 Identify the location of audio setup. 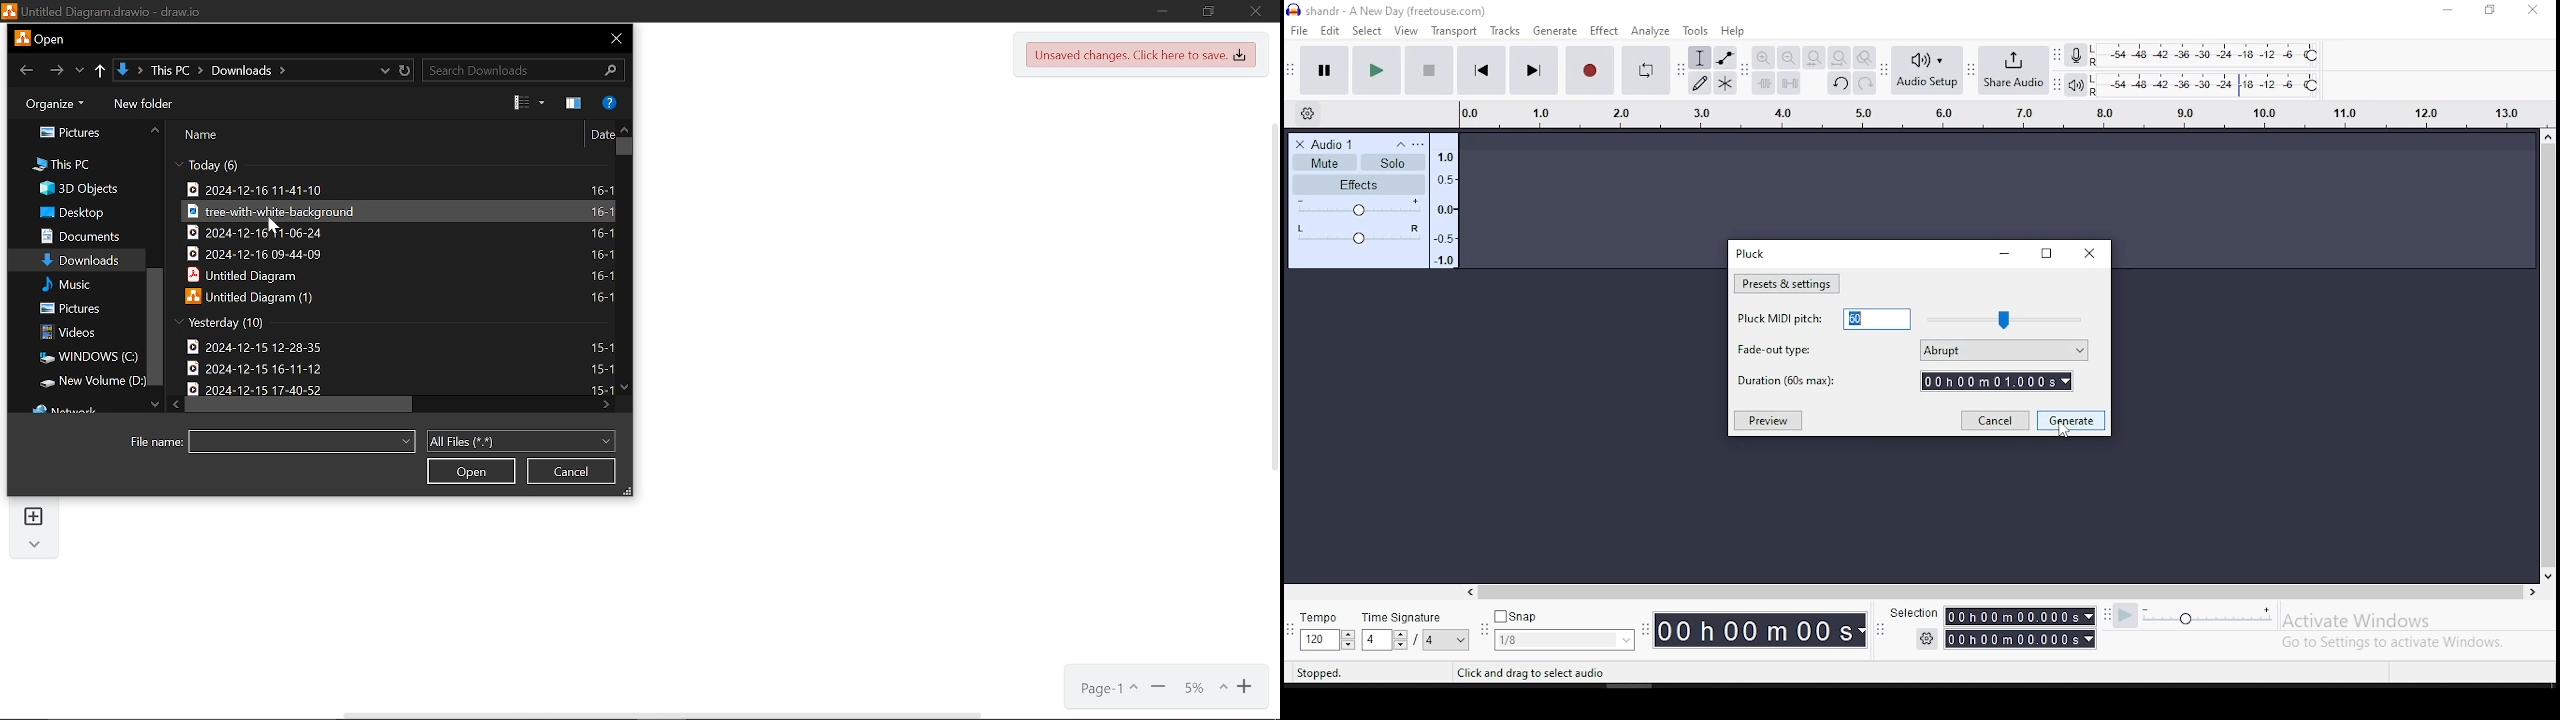
(1927, 70).